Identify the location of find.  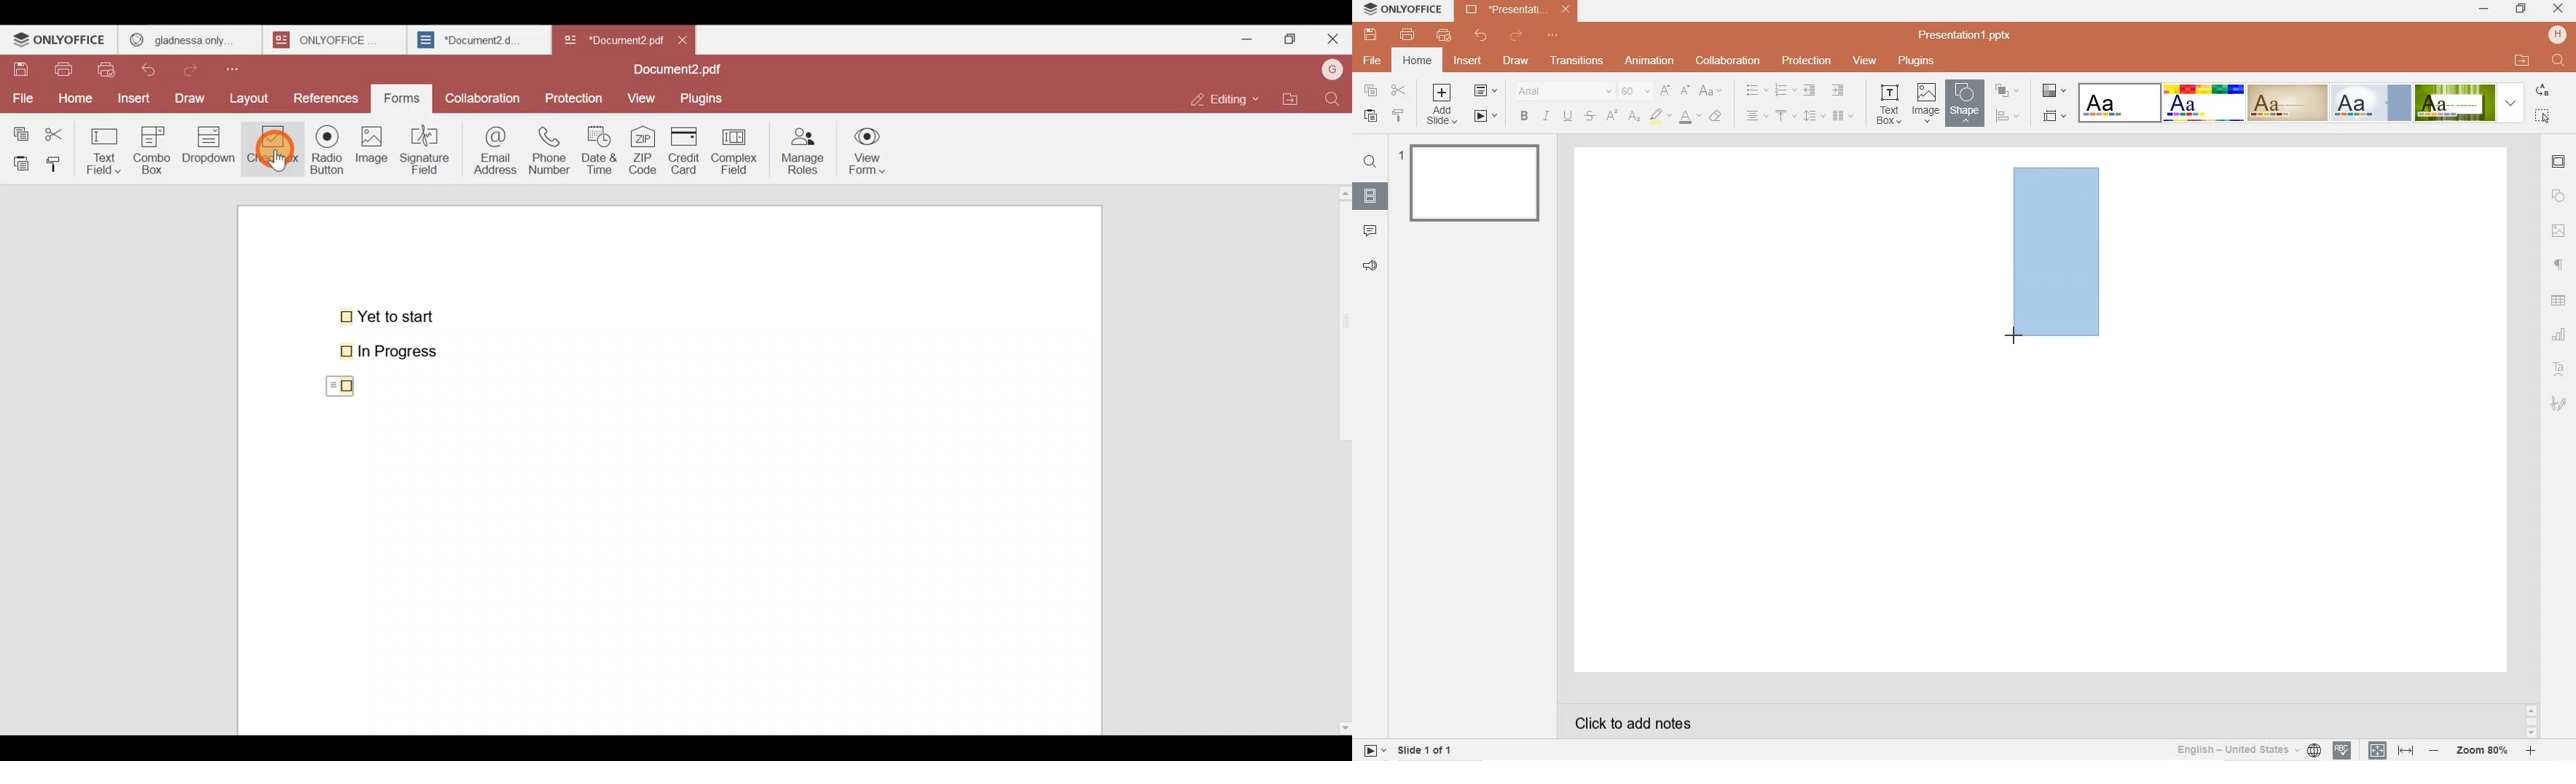
(1370, 164).